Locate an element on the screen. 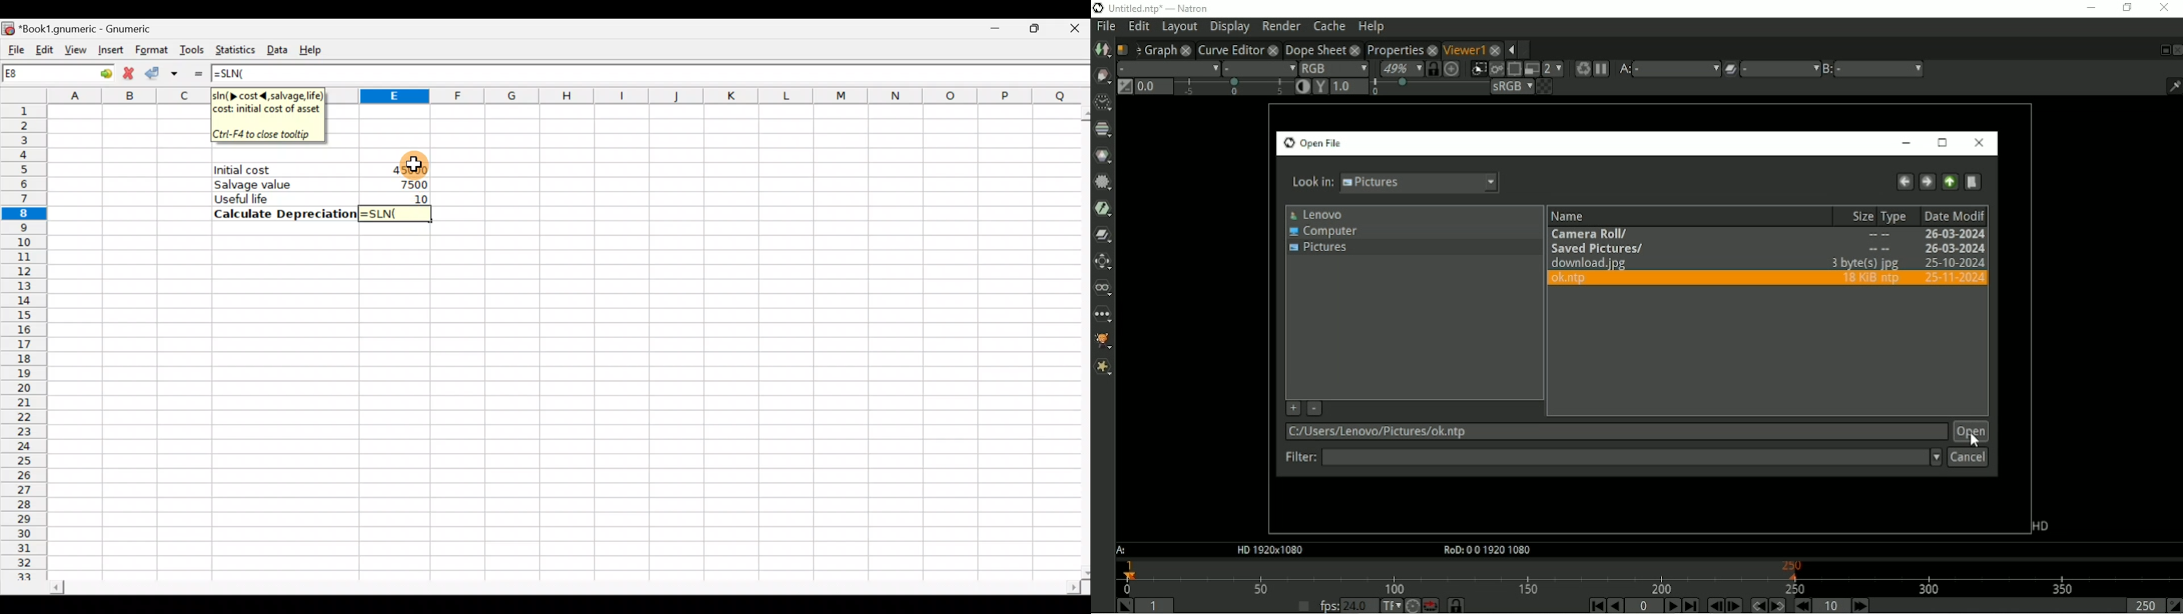 The height and width of the screenshot is (616, 2184). Close is located at coordinates (1978, 143).